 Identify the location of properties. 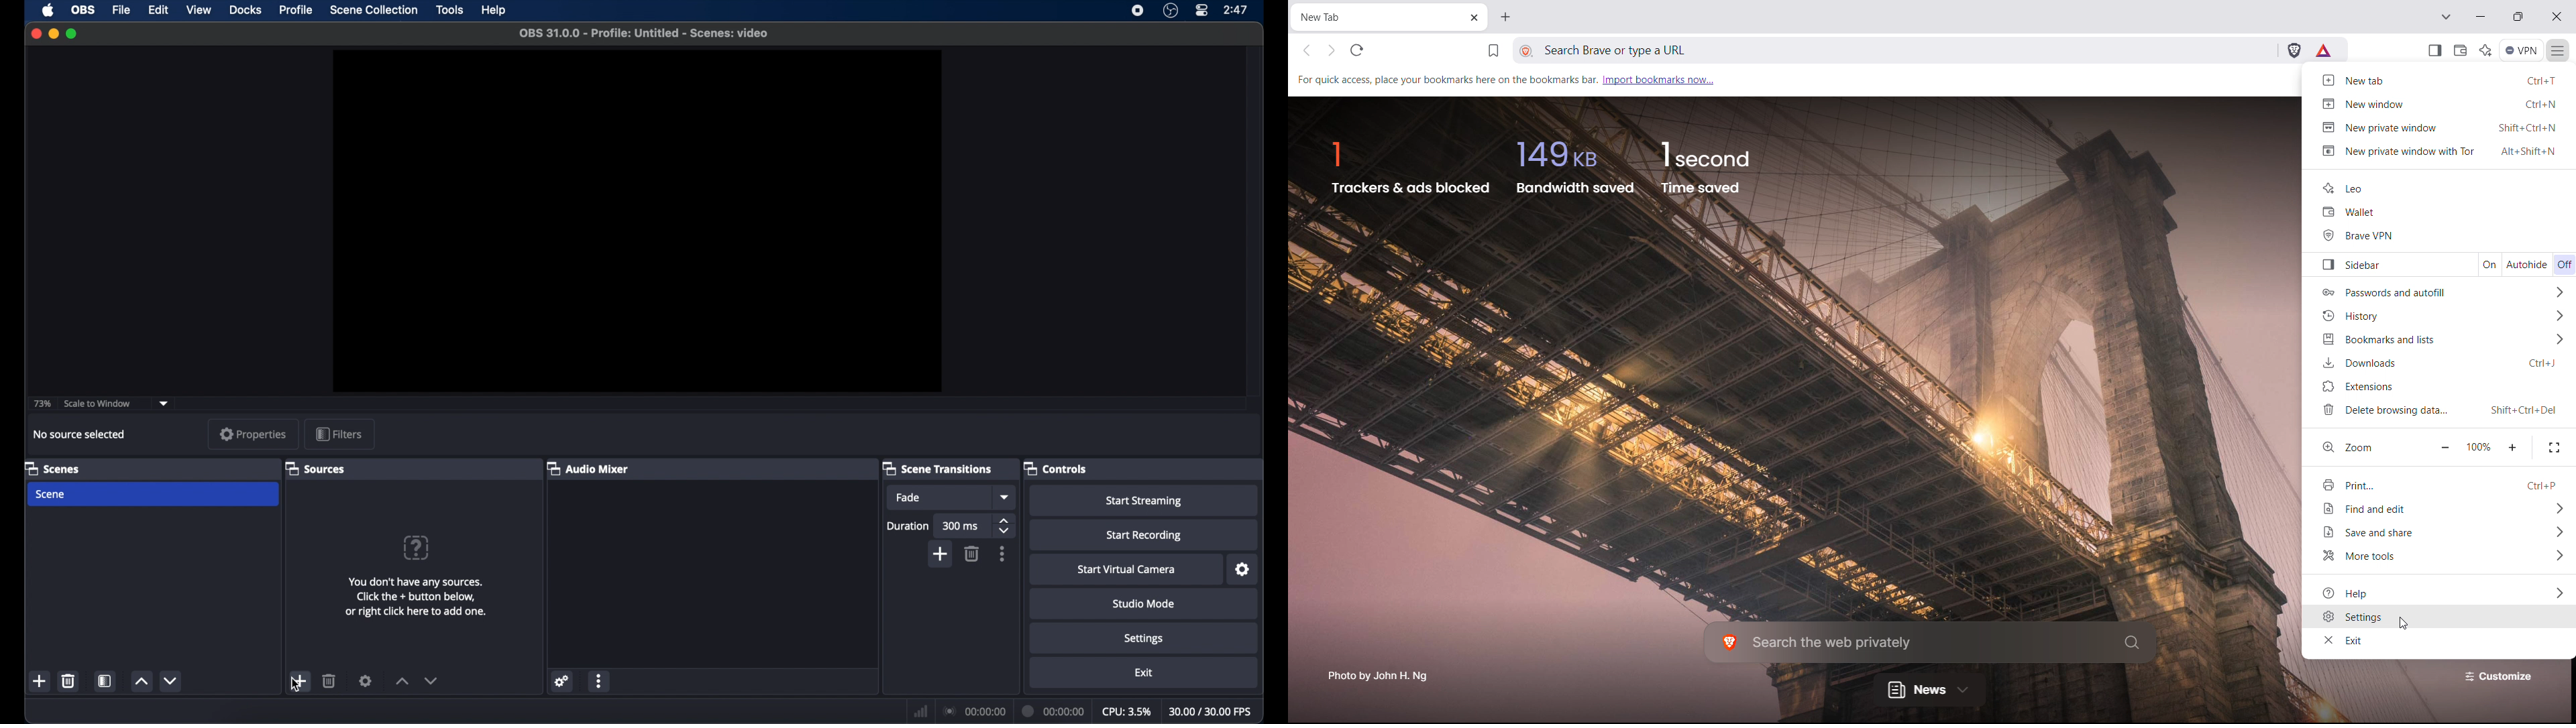
(254, 434).